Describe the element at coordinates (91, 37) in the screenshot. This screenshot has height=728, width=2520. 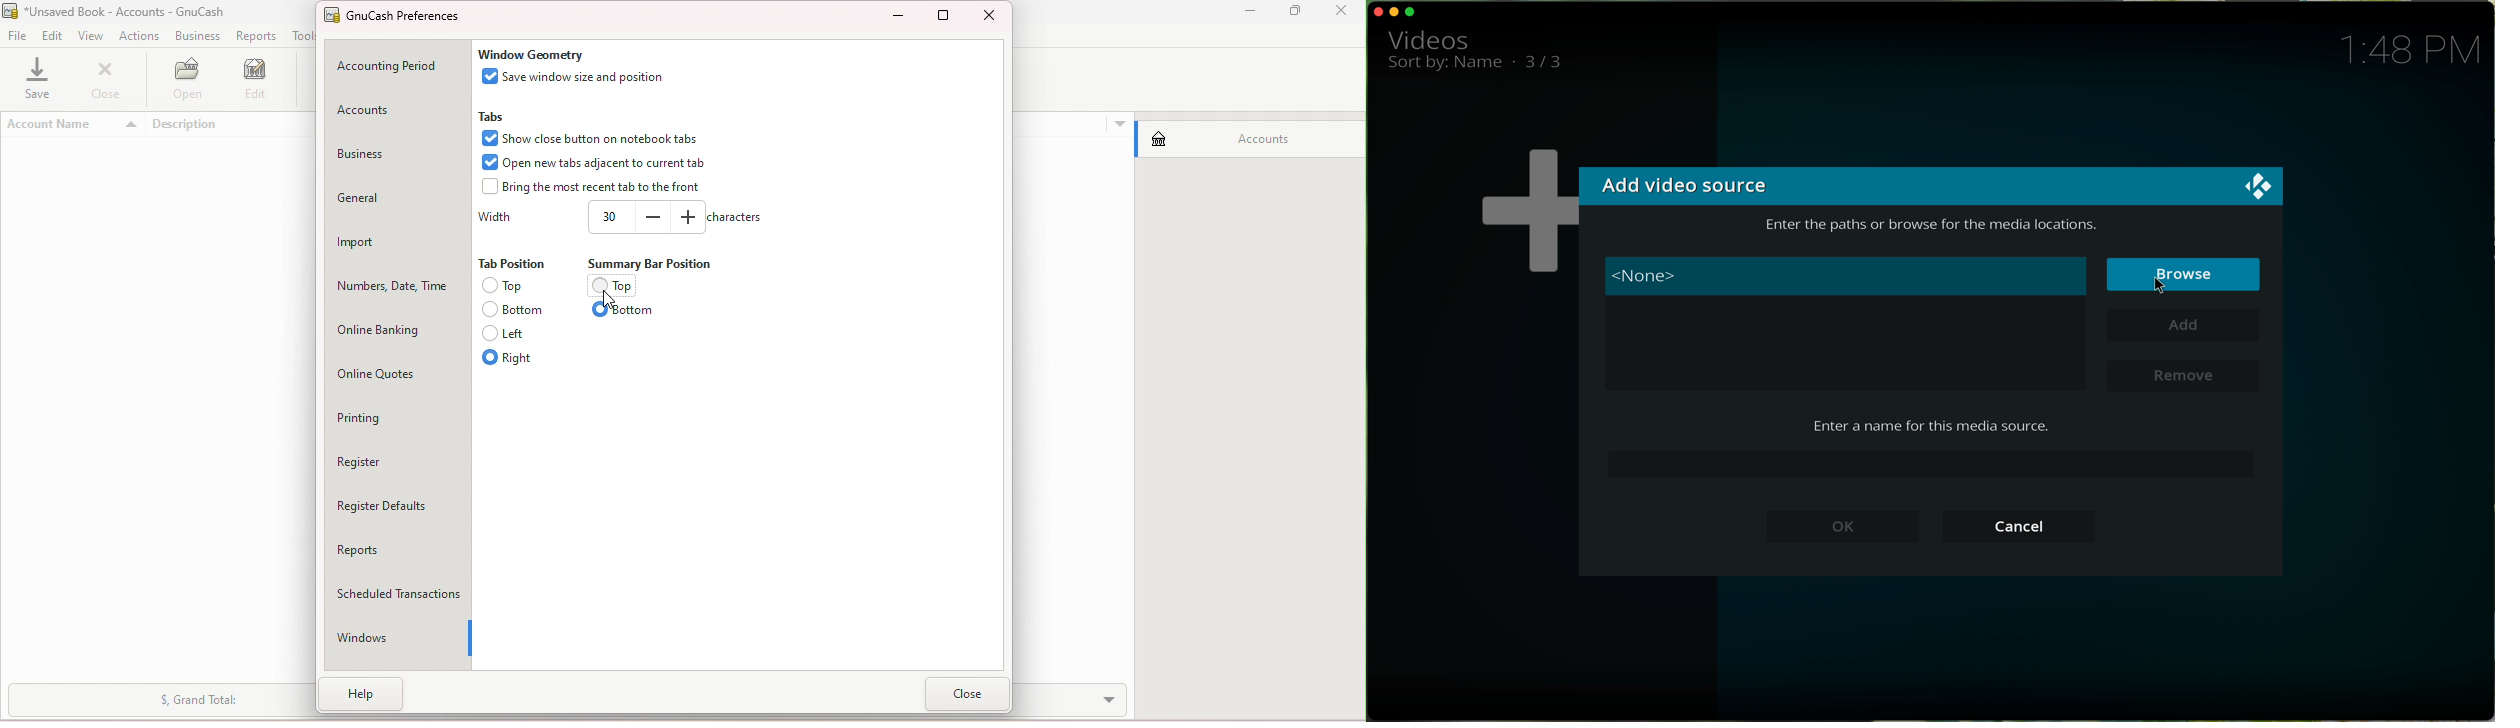
I see `View` at that location.